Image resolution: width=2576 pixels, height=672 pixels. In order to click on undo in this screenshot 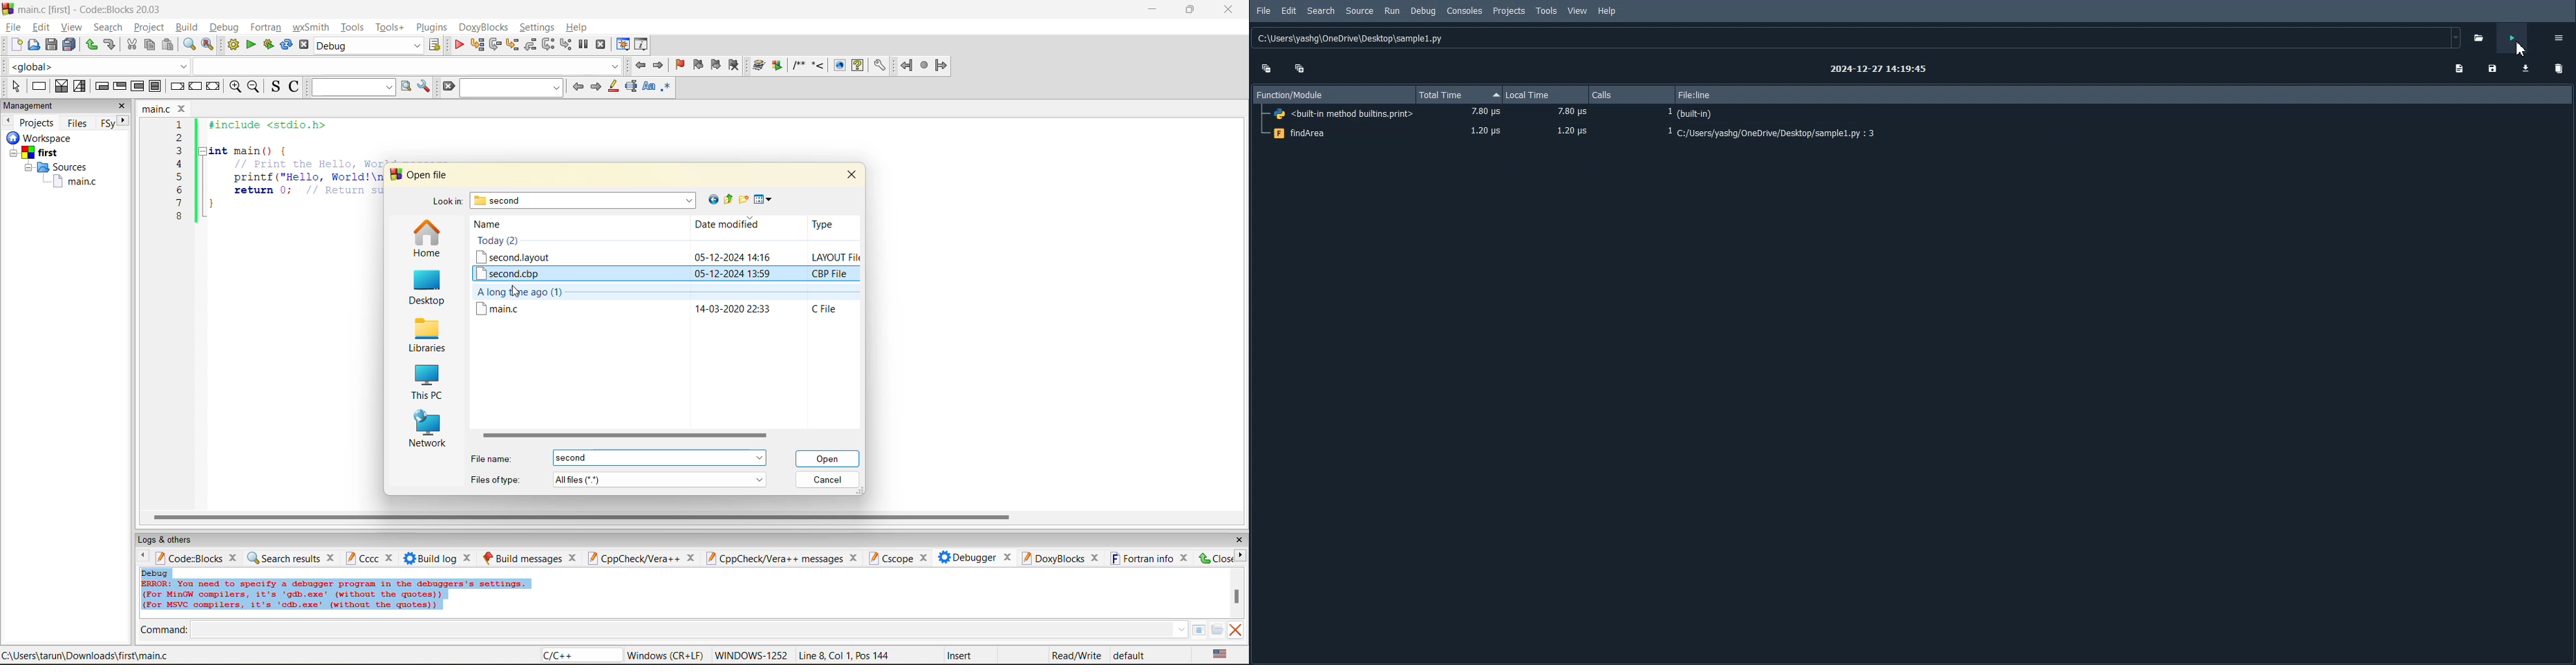, I will do `click(108, 45)`.